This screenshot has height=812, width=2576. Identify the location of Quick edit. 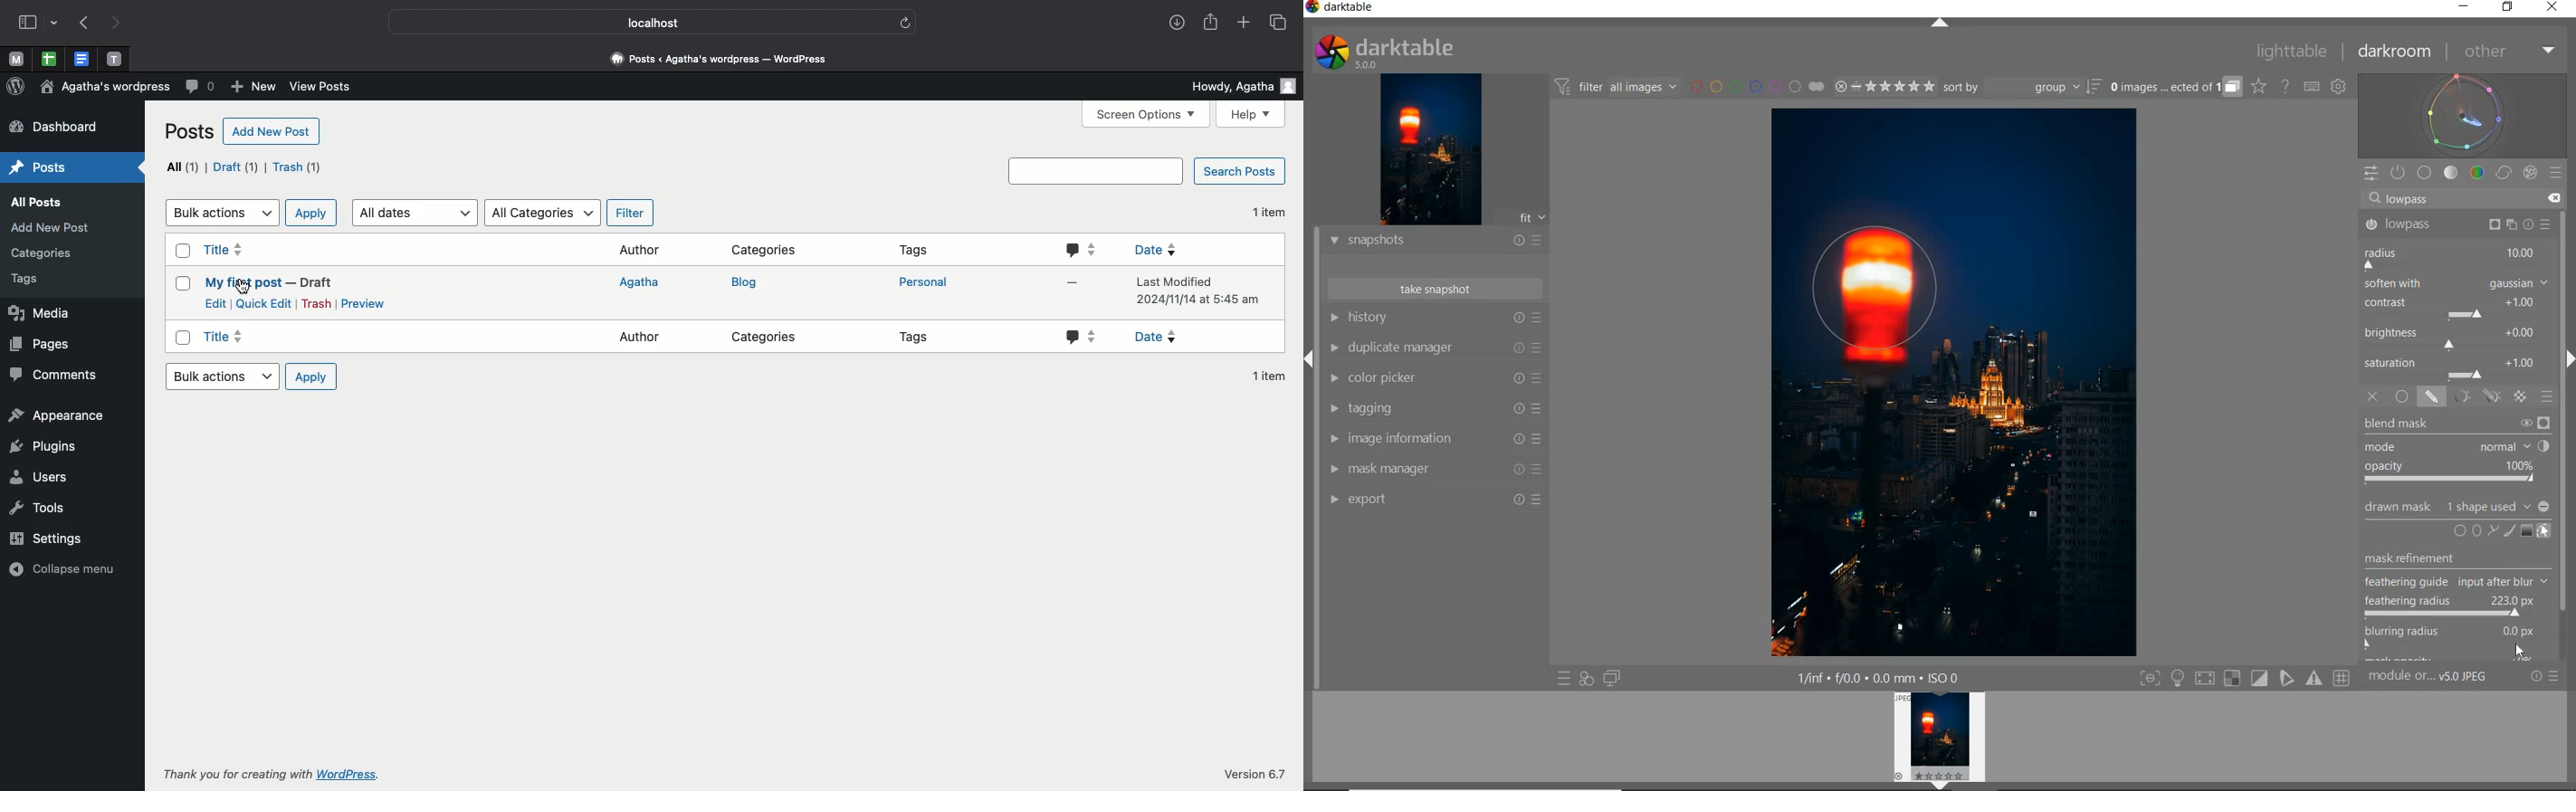
(264, 303).